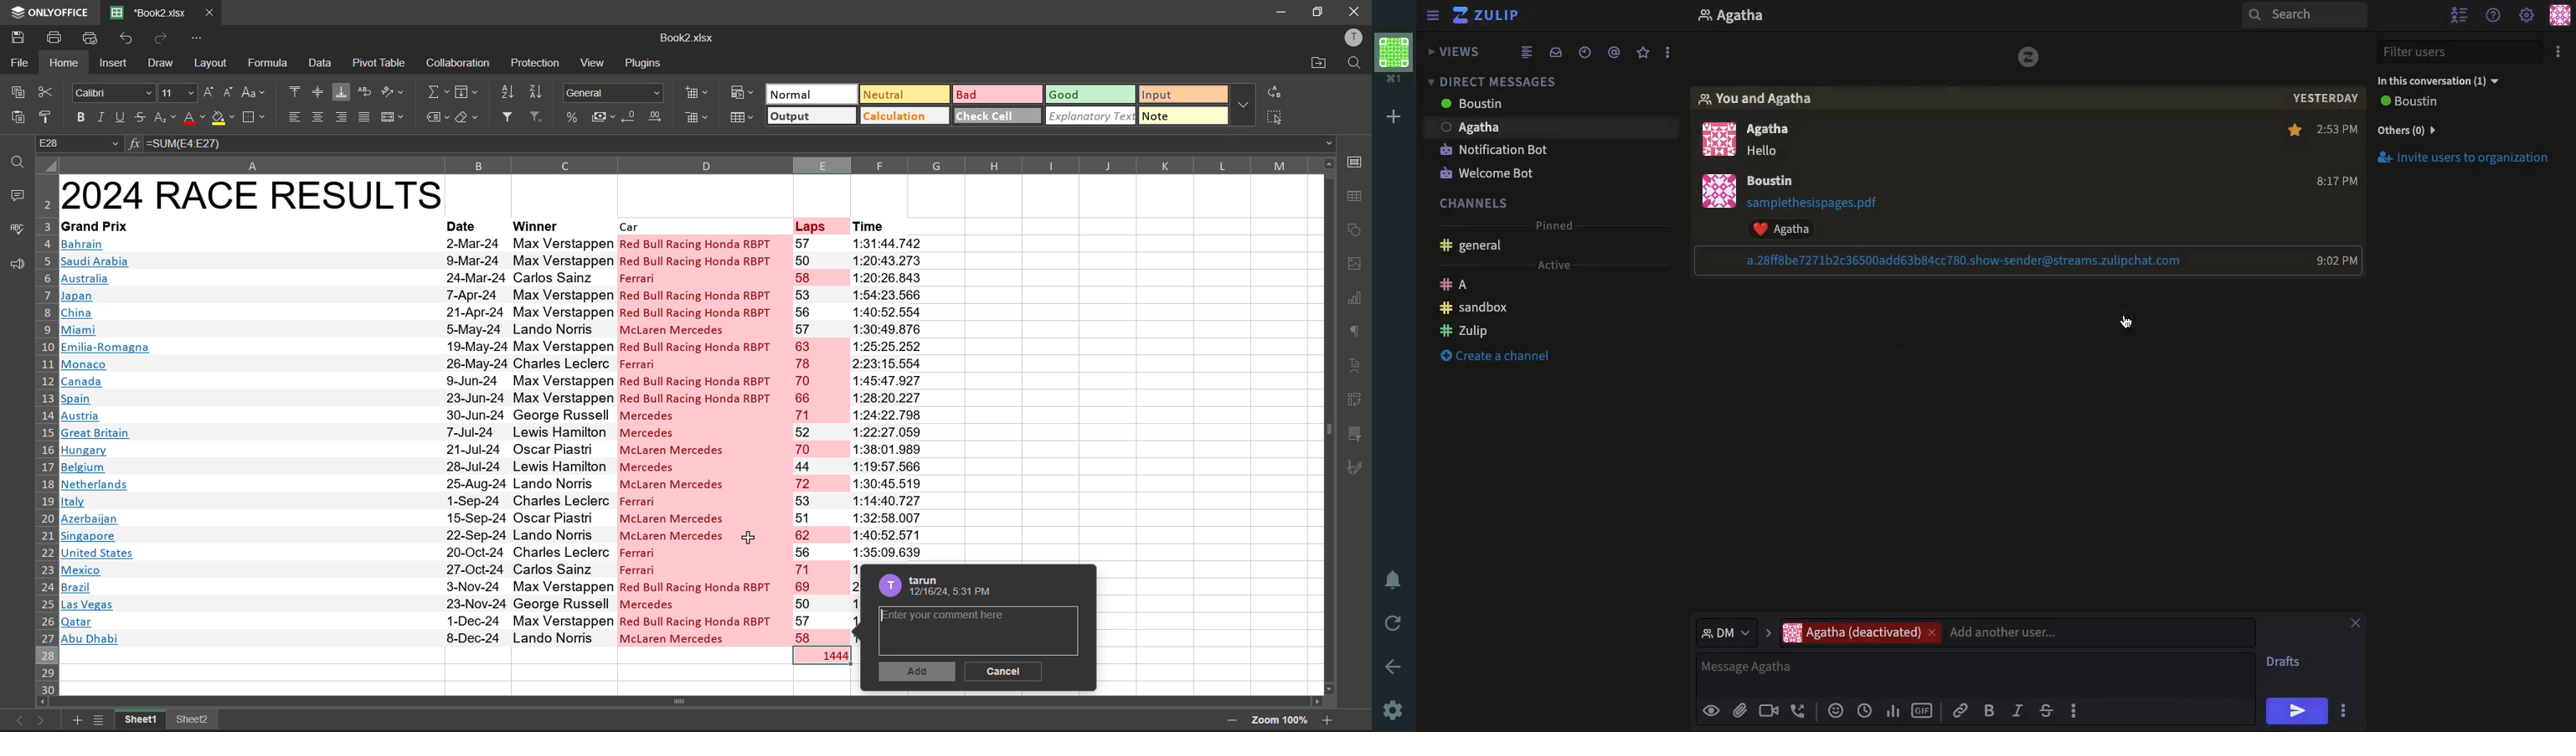 This screenshot has height=756, width=2576. Describe the element at coordinates (17, 61) in the screenshot. I see `file` at that location.